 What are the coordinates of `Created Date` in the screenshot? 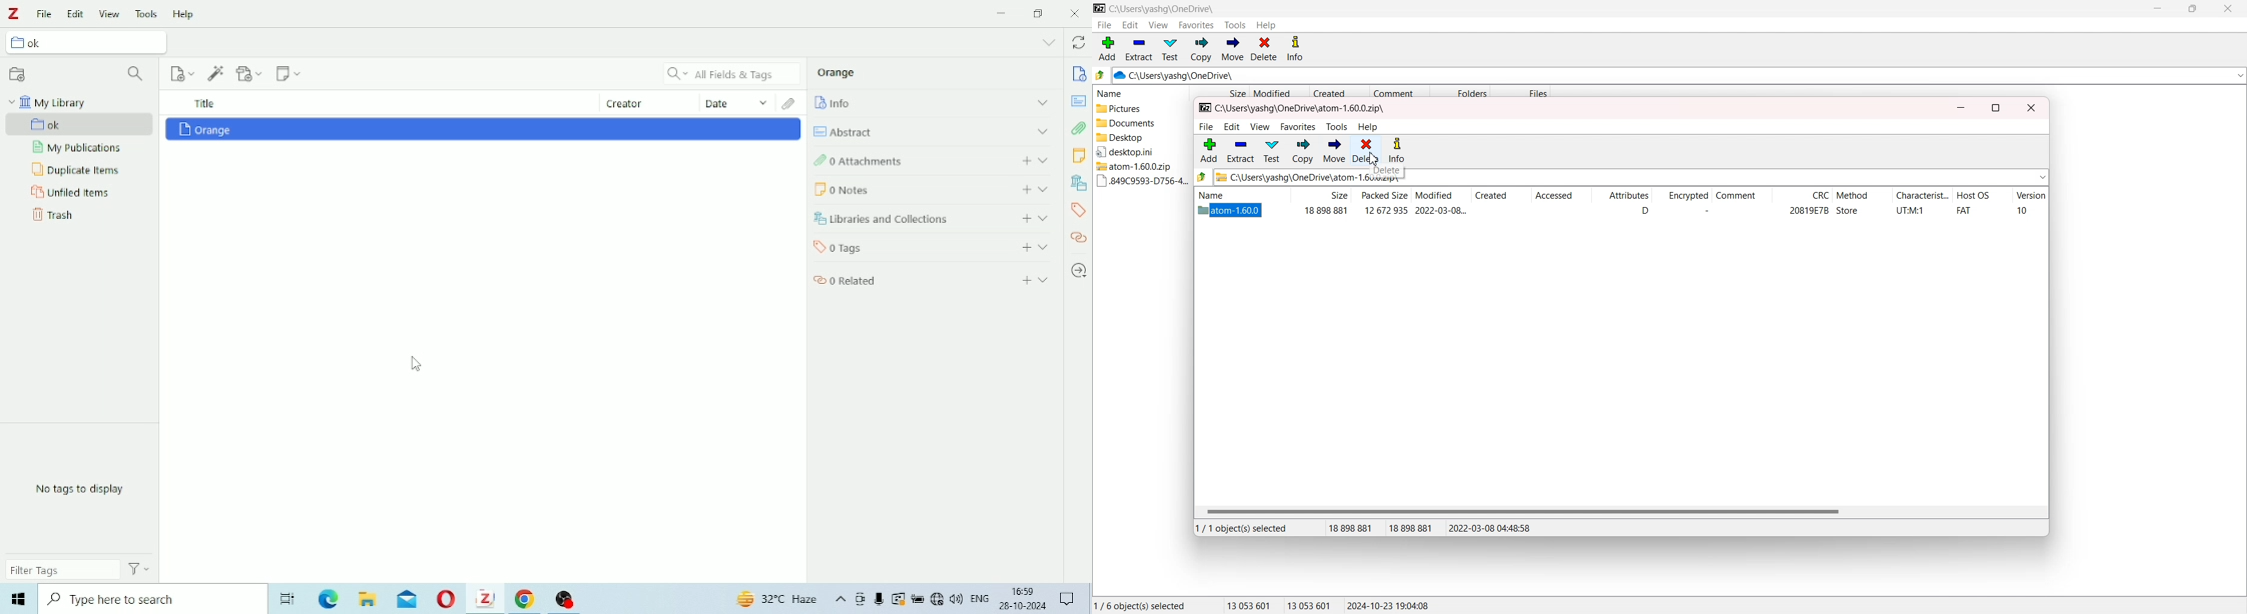 It's located at (1340, 92).